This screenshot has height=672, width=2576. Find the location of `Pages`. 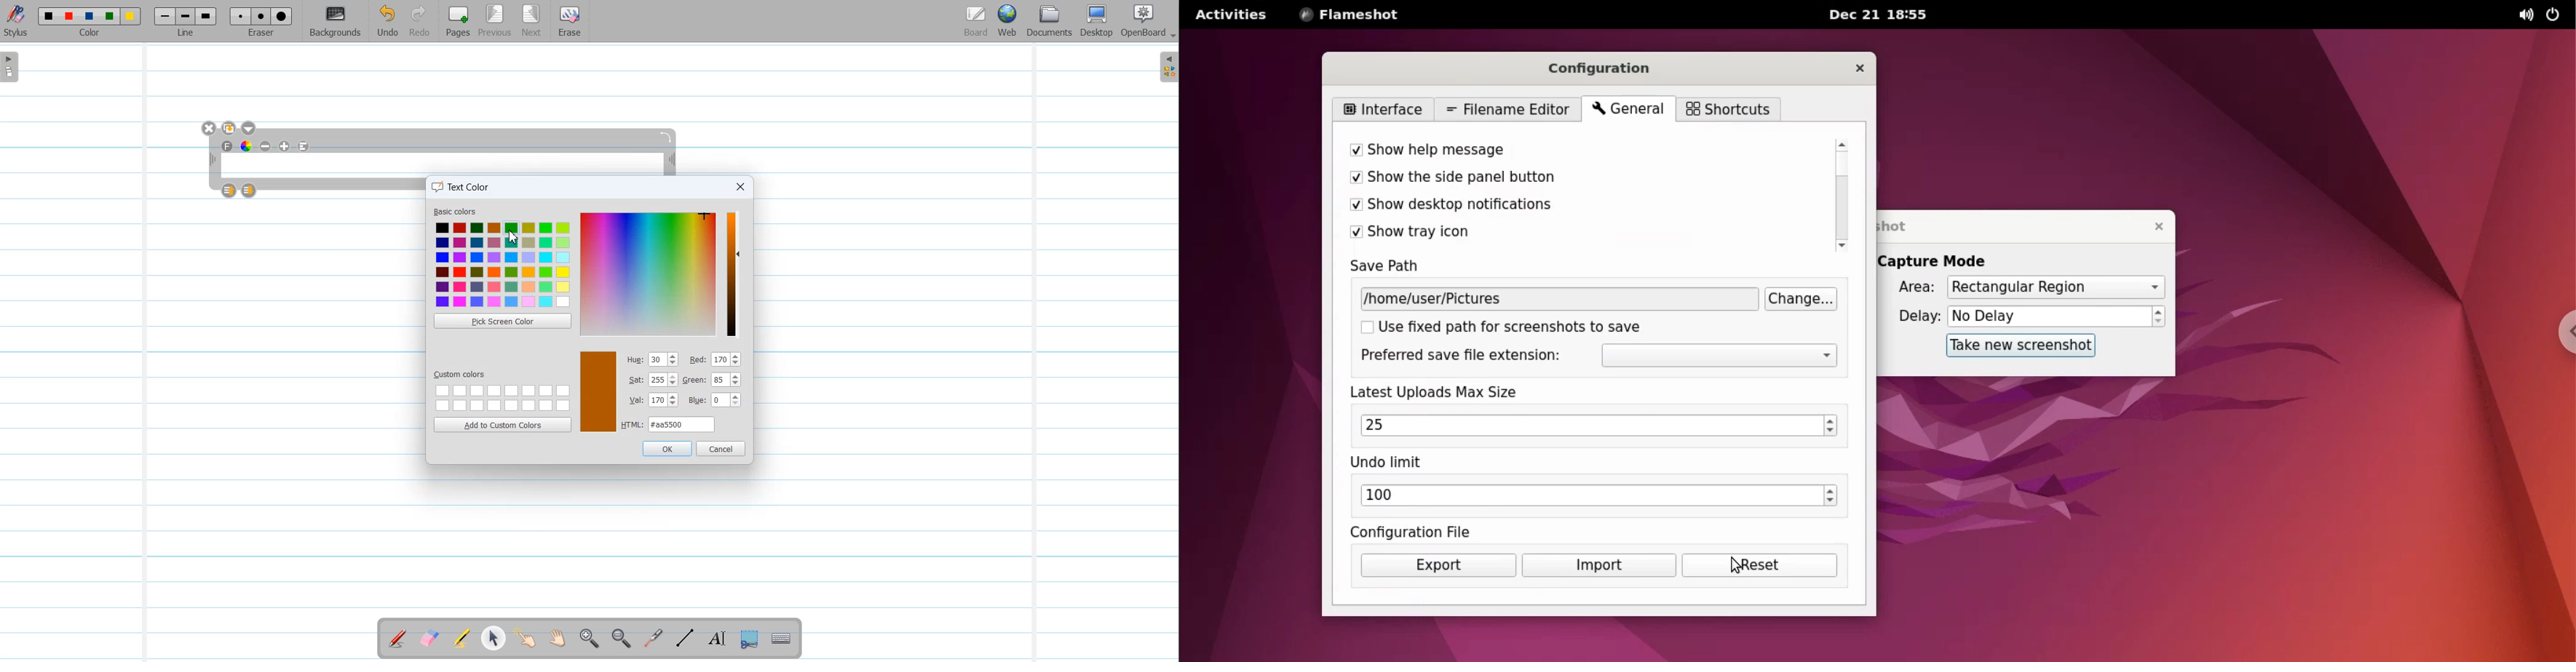

Pages is located at coordinates (457, 21).